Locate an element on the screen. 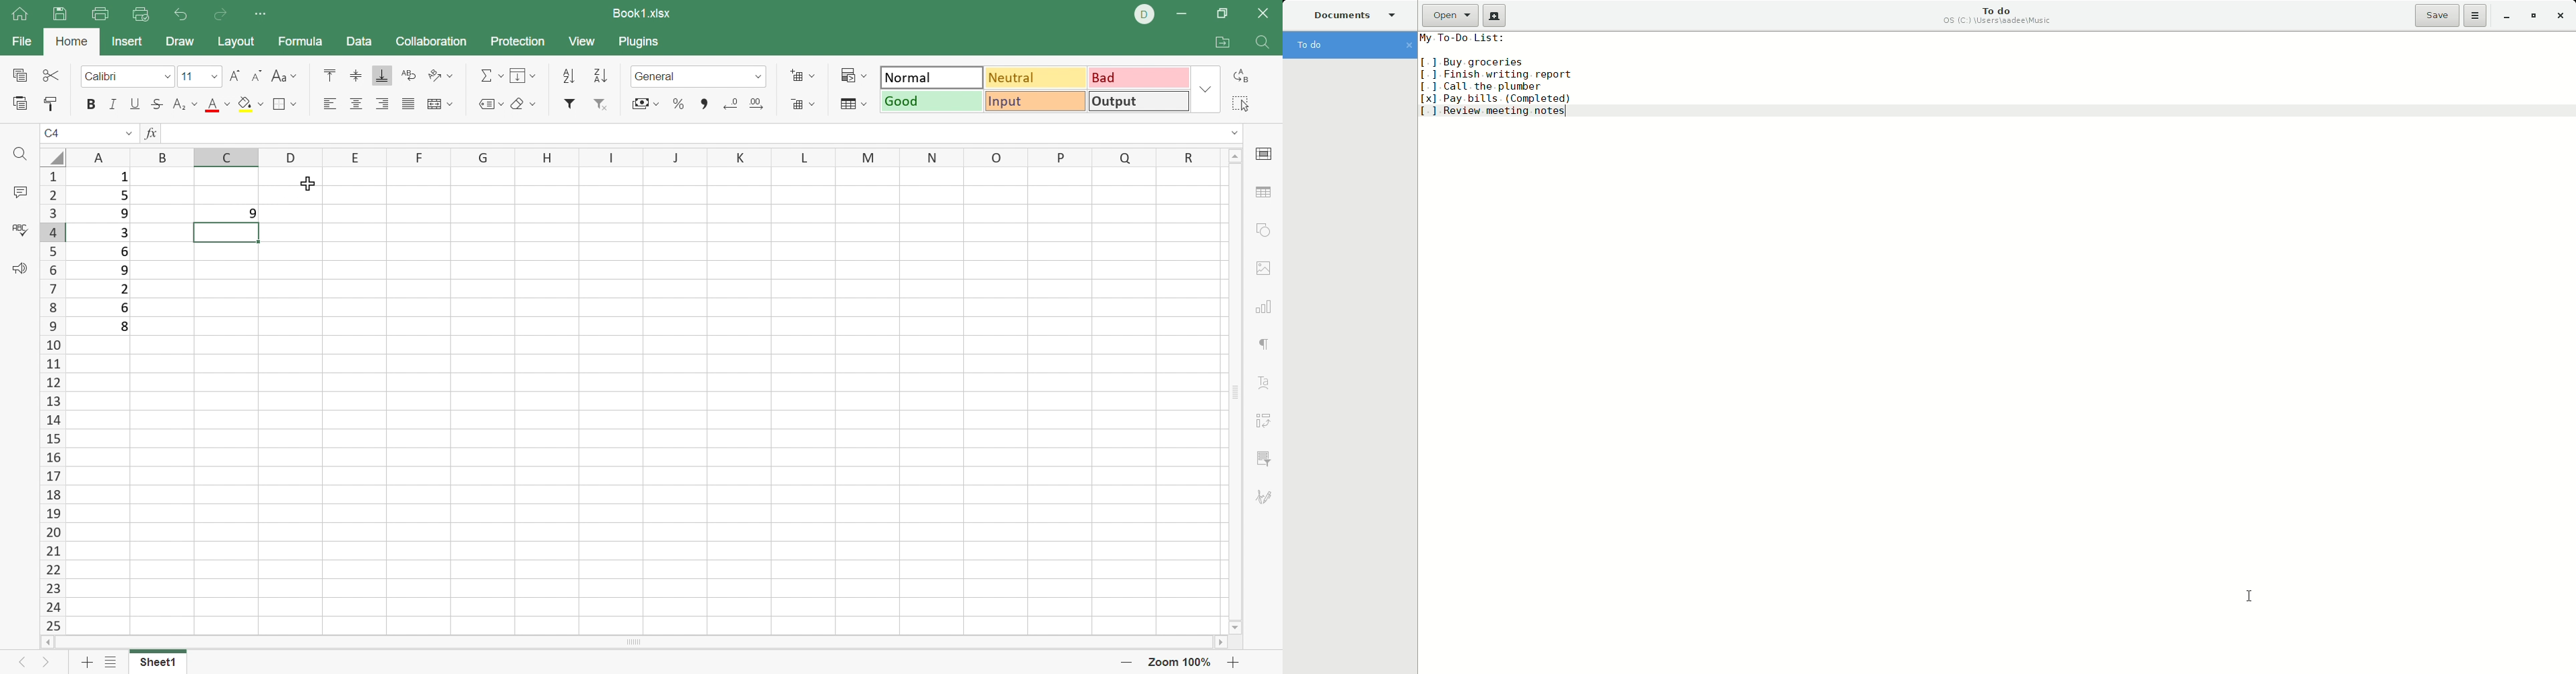 This screenshot has height=700, width=2576. Increment font size is located at coordinates (235, 77).